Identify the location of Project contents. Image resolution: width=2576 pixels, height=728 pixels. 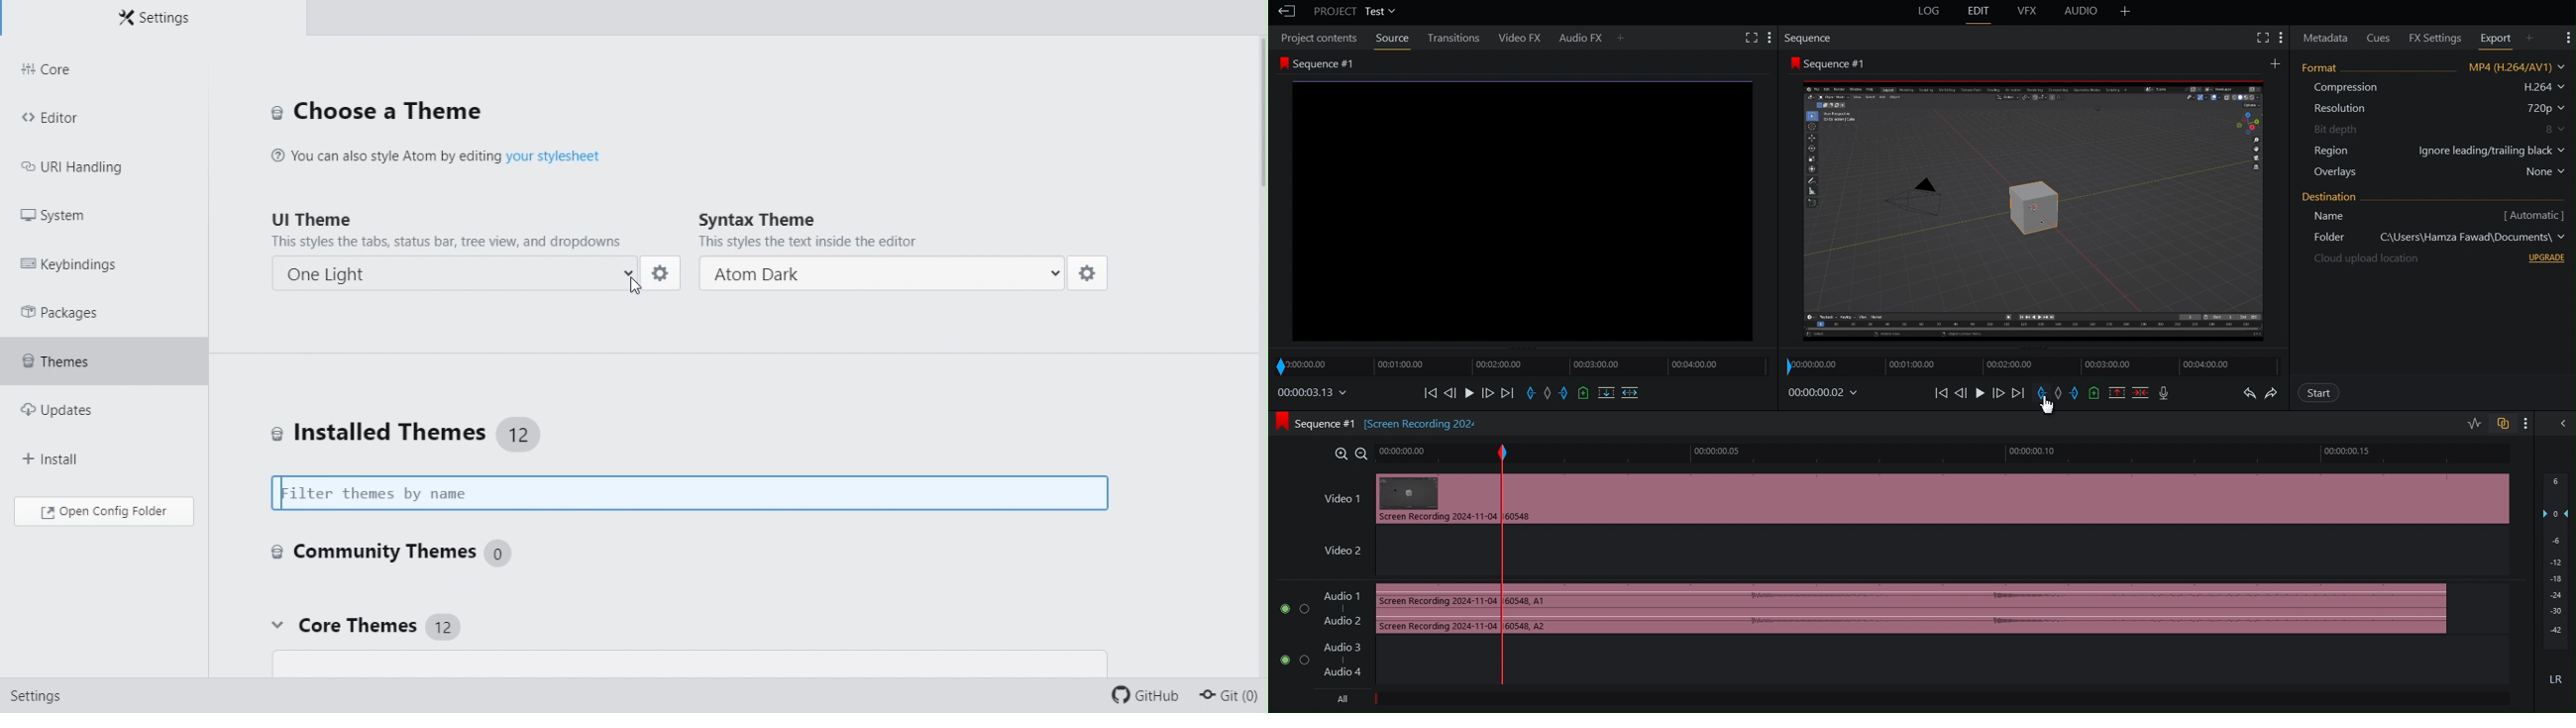
(1317, 37).